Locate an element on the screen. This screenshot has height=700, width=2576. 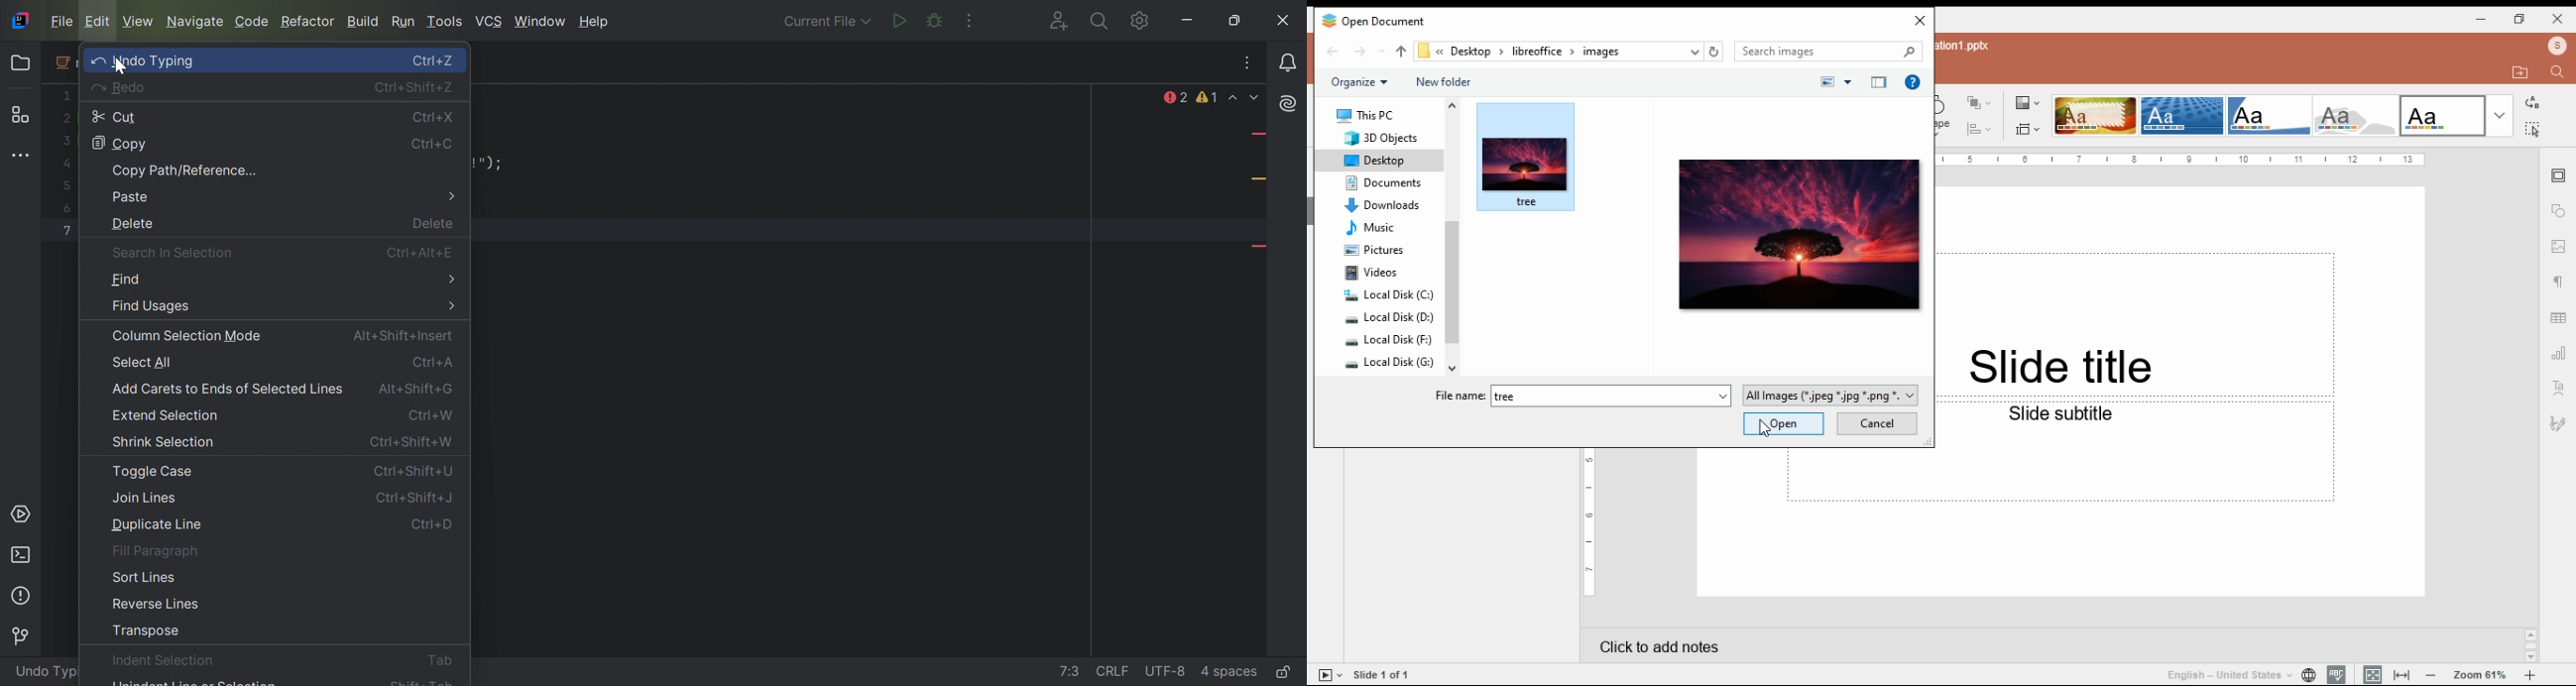
1 is located at coordinates (69, 95).